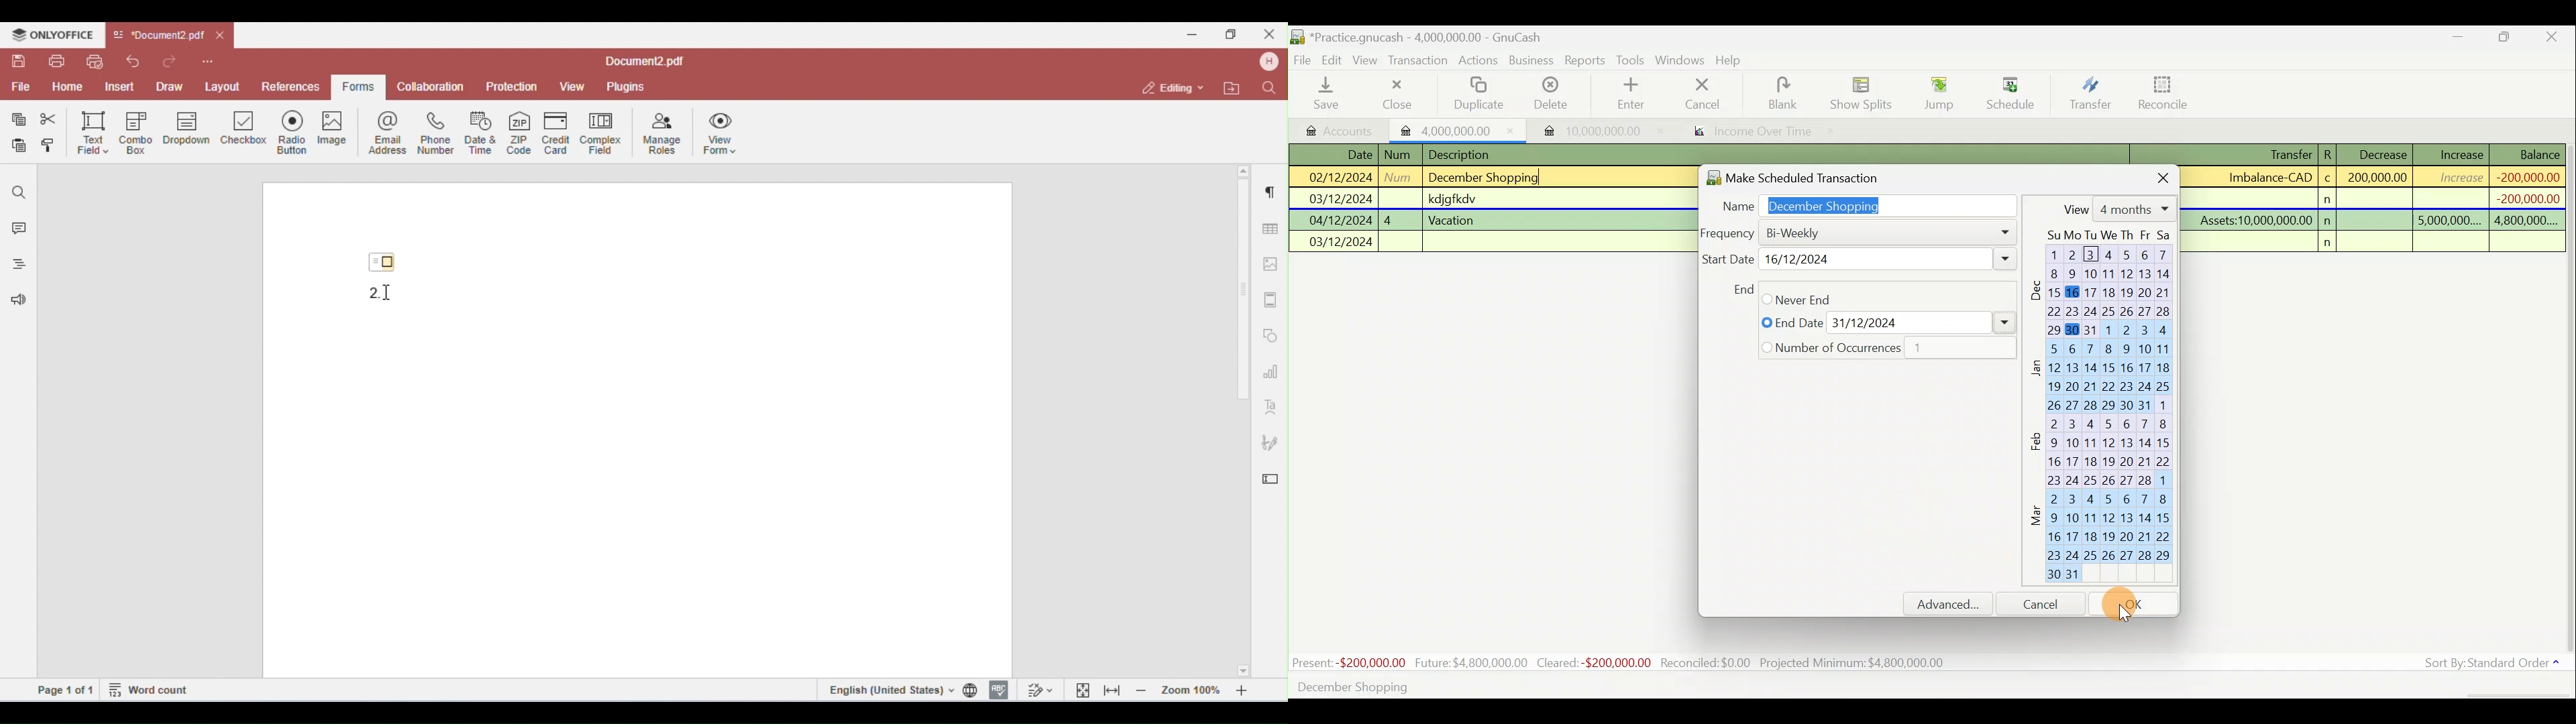  What do you see at coordinates (1549, 99) in the screenshot?
I see `Delete` at bounding box center [1549, 99].